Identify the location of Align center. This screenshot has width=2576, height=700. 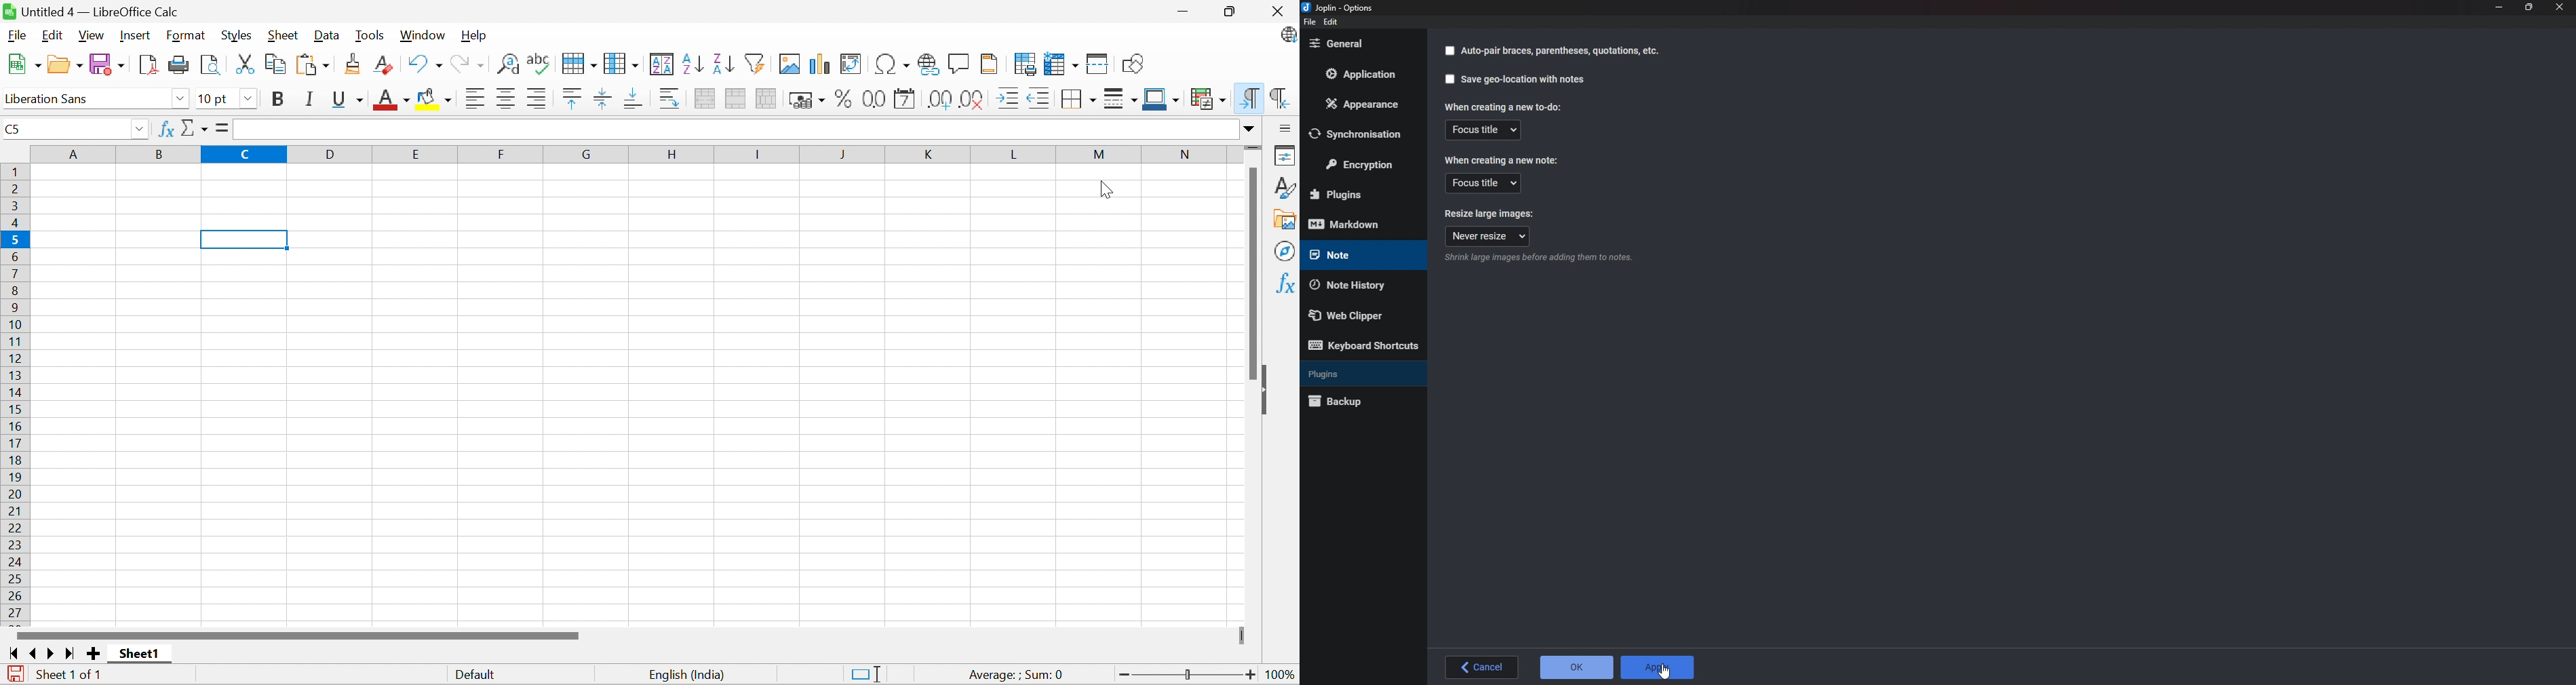
(509, 99).